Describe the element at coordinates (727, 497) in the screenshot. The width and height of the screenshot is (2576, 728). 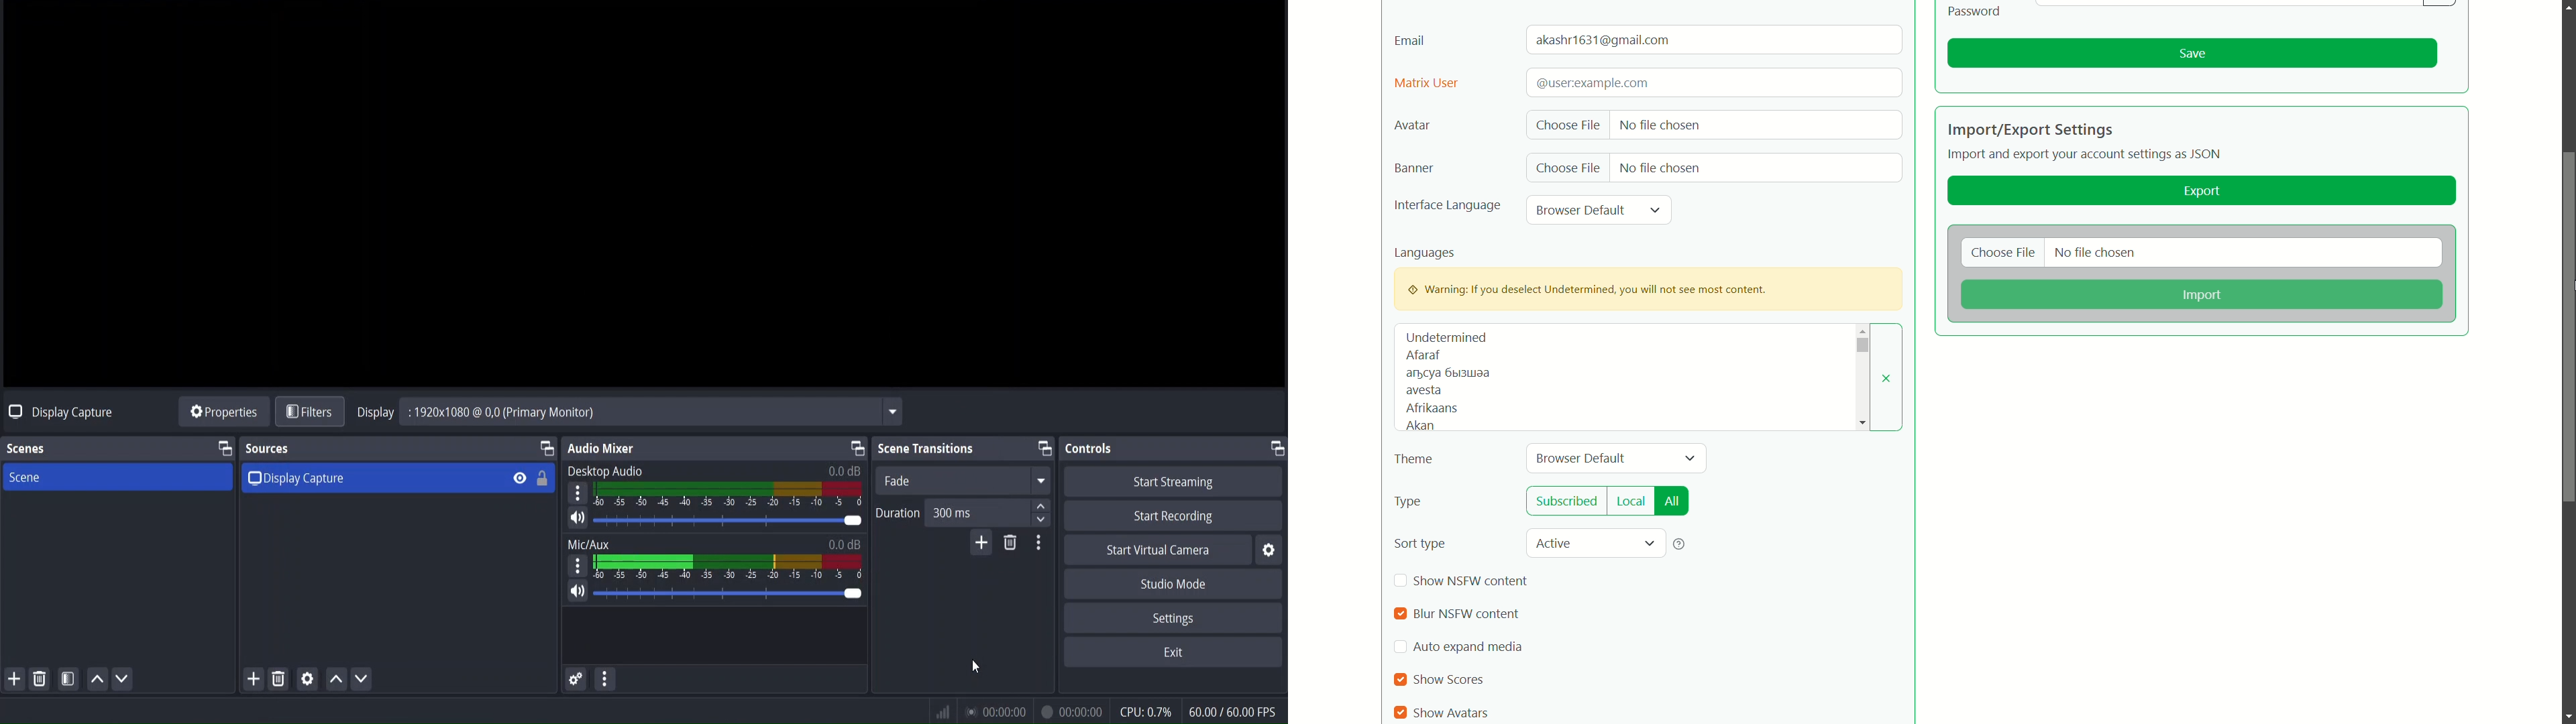
I see `desktop audio` at that location.